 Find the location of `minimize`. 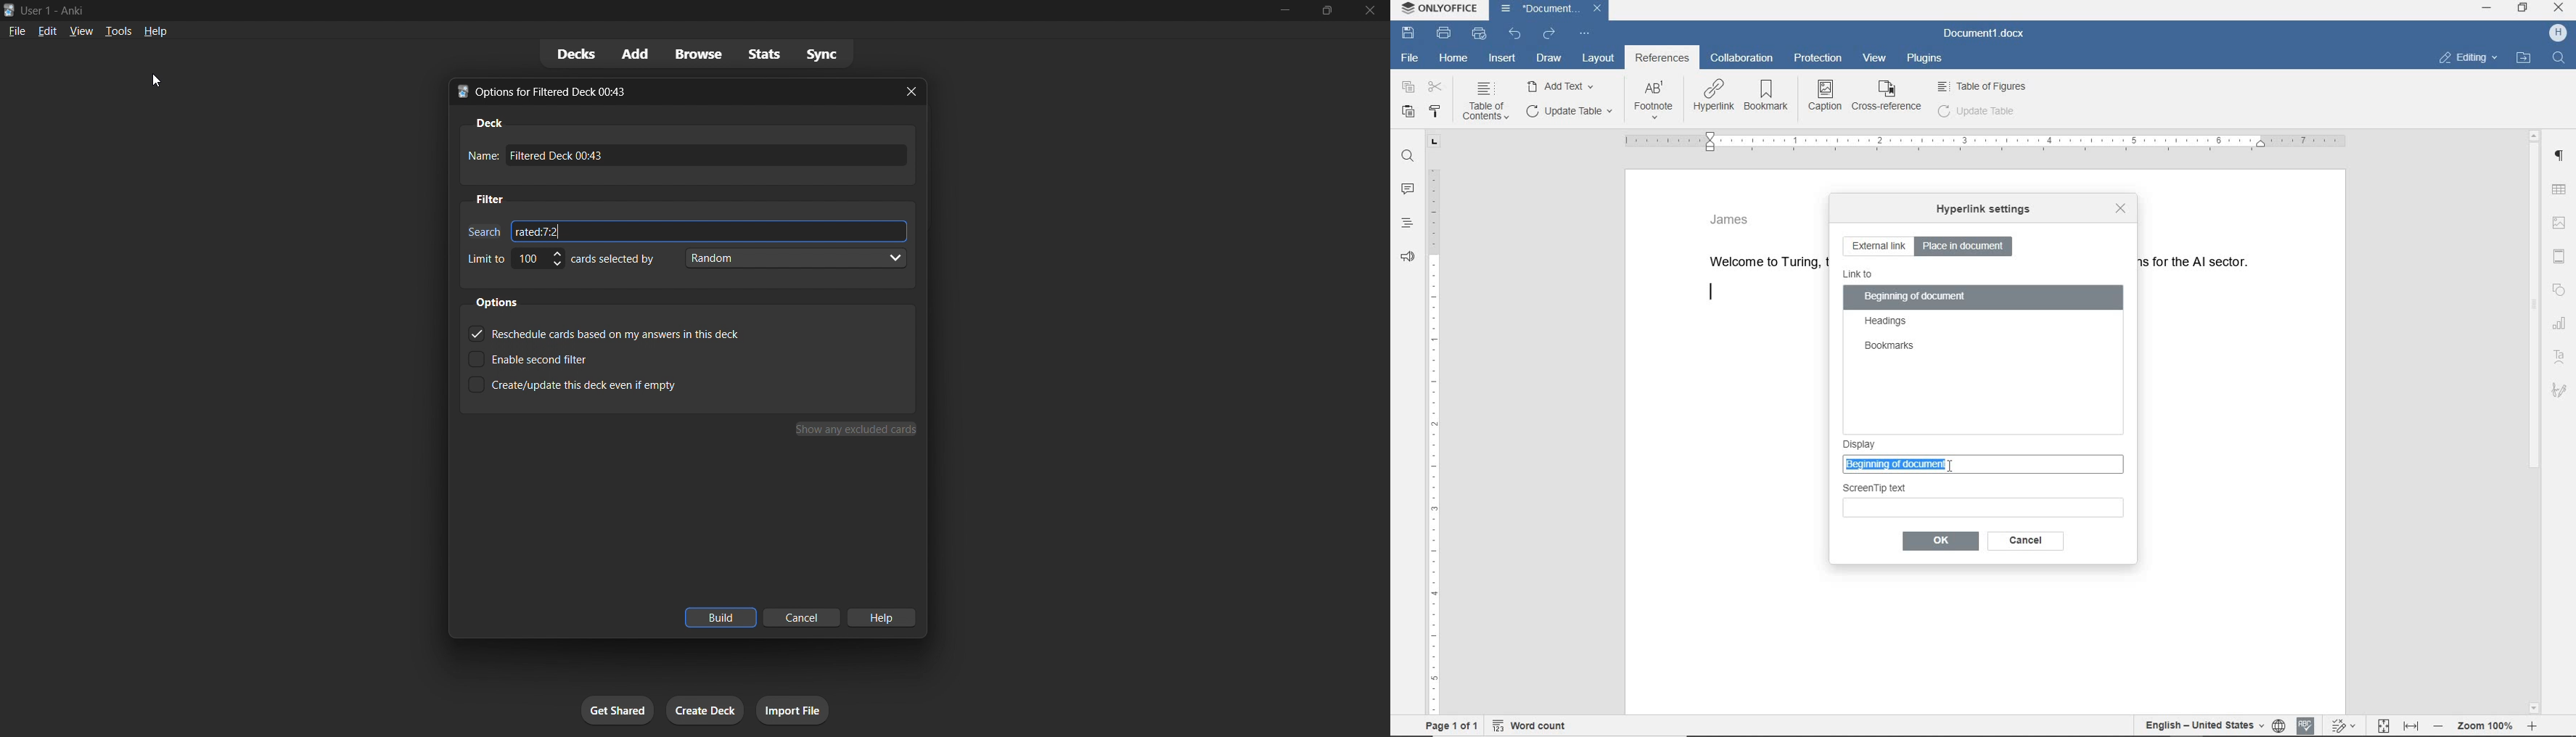

minimize is located at coordinates (1276, 11).